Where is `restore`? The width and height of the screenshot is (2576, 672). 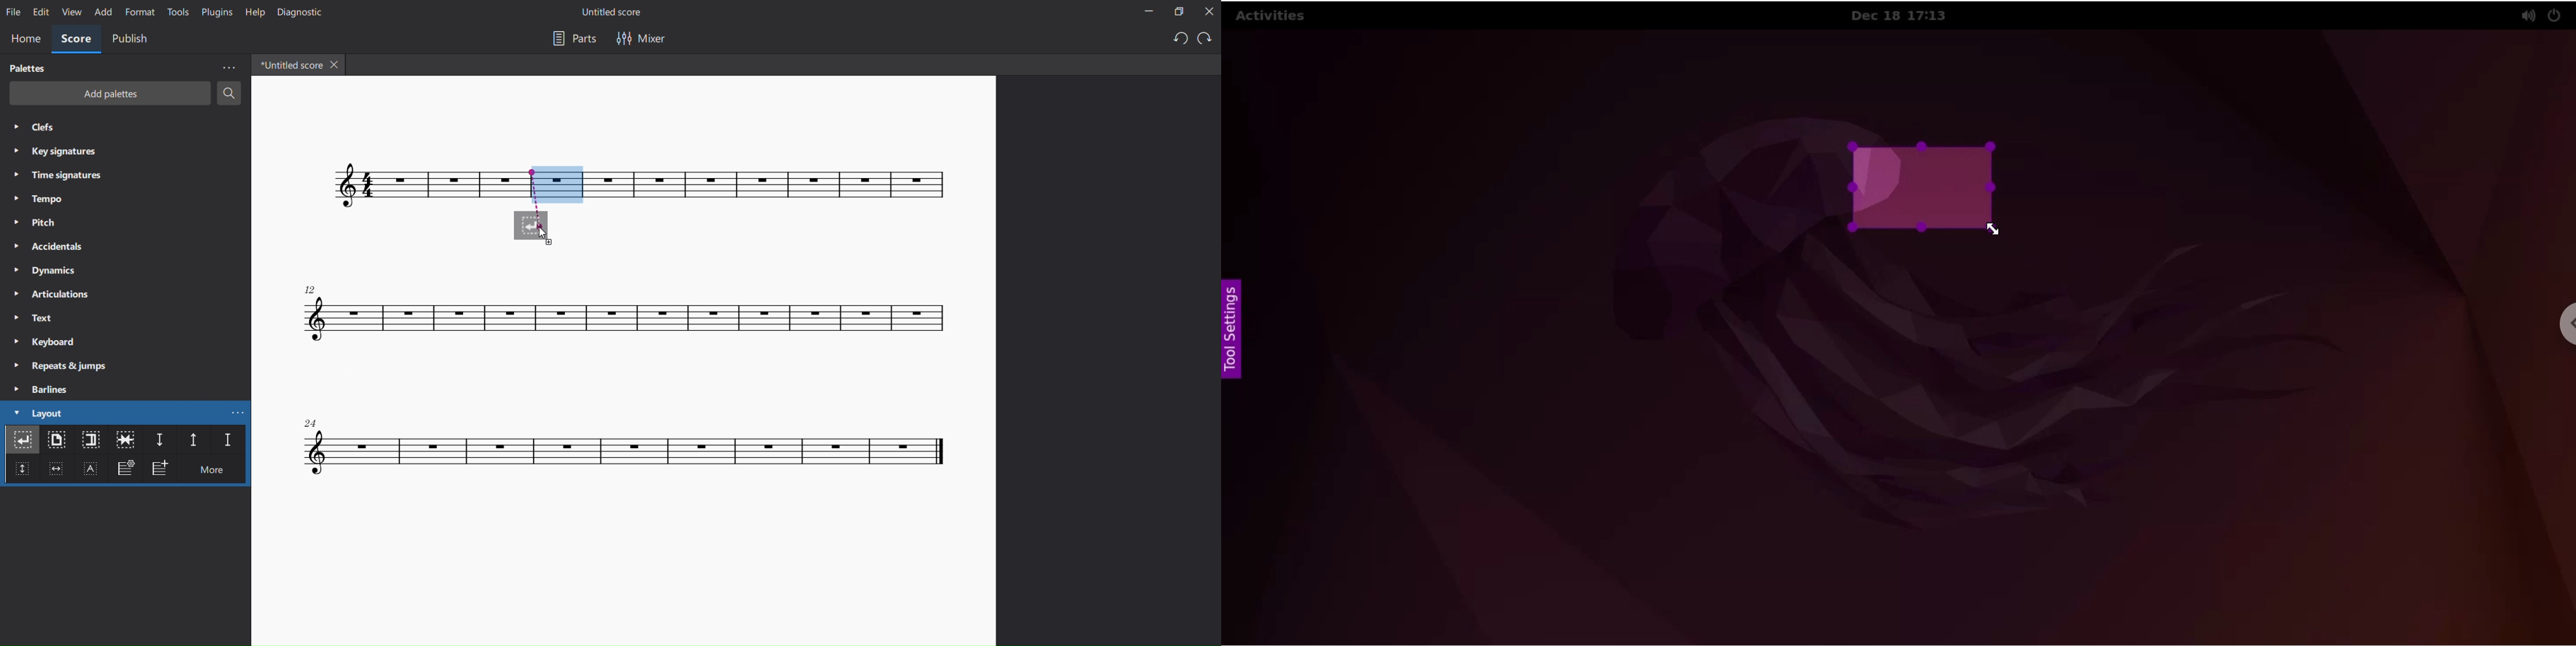
restore is located at coordinates (1176, 11).